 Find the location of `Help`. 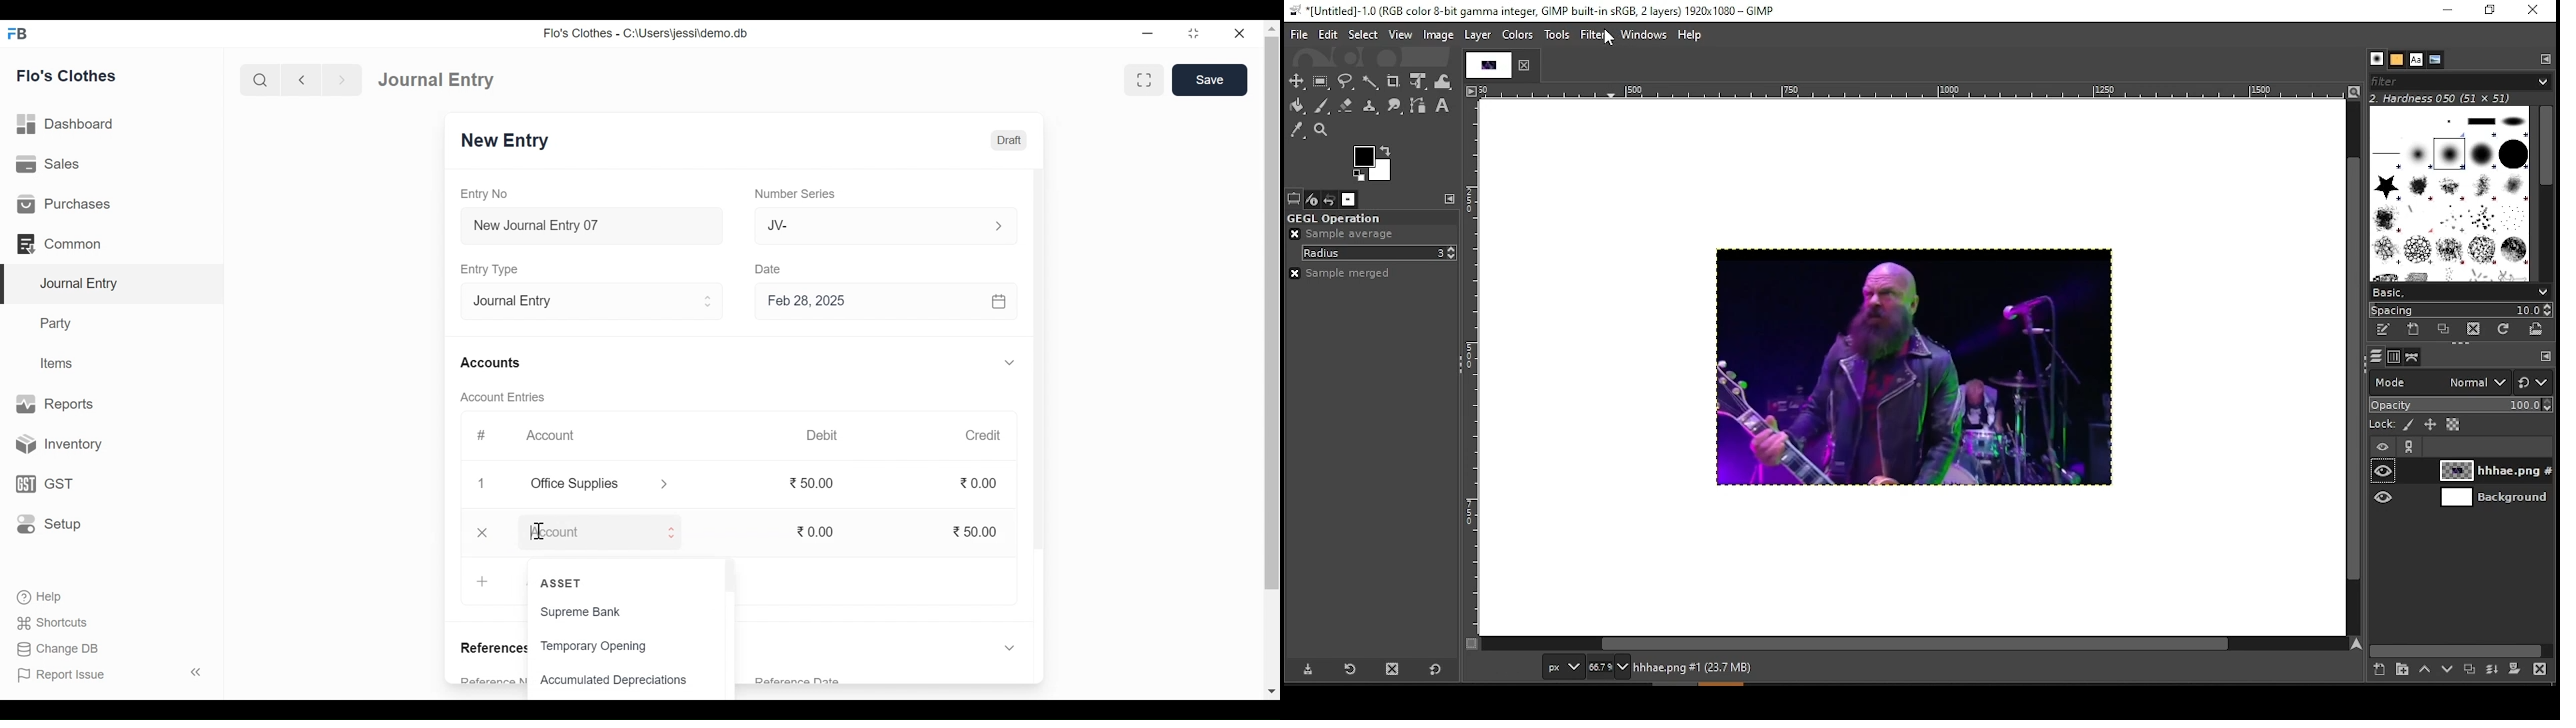

Help is located at coordinates (38, 595).